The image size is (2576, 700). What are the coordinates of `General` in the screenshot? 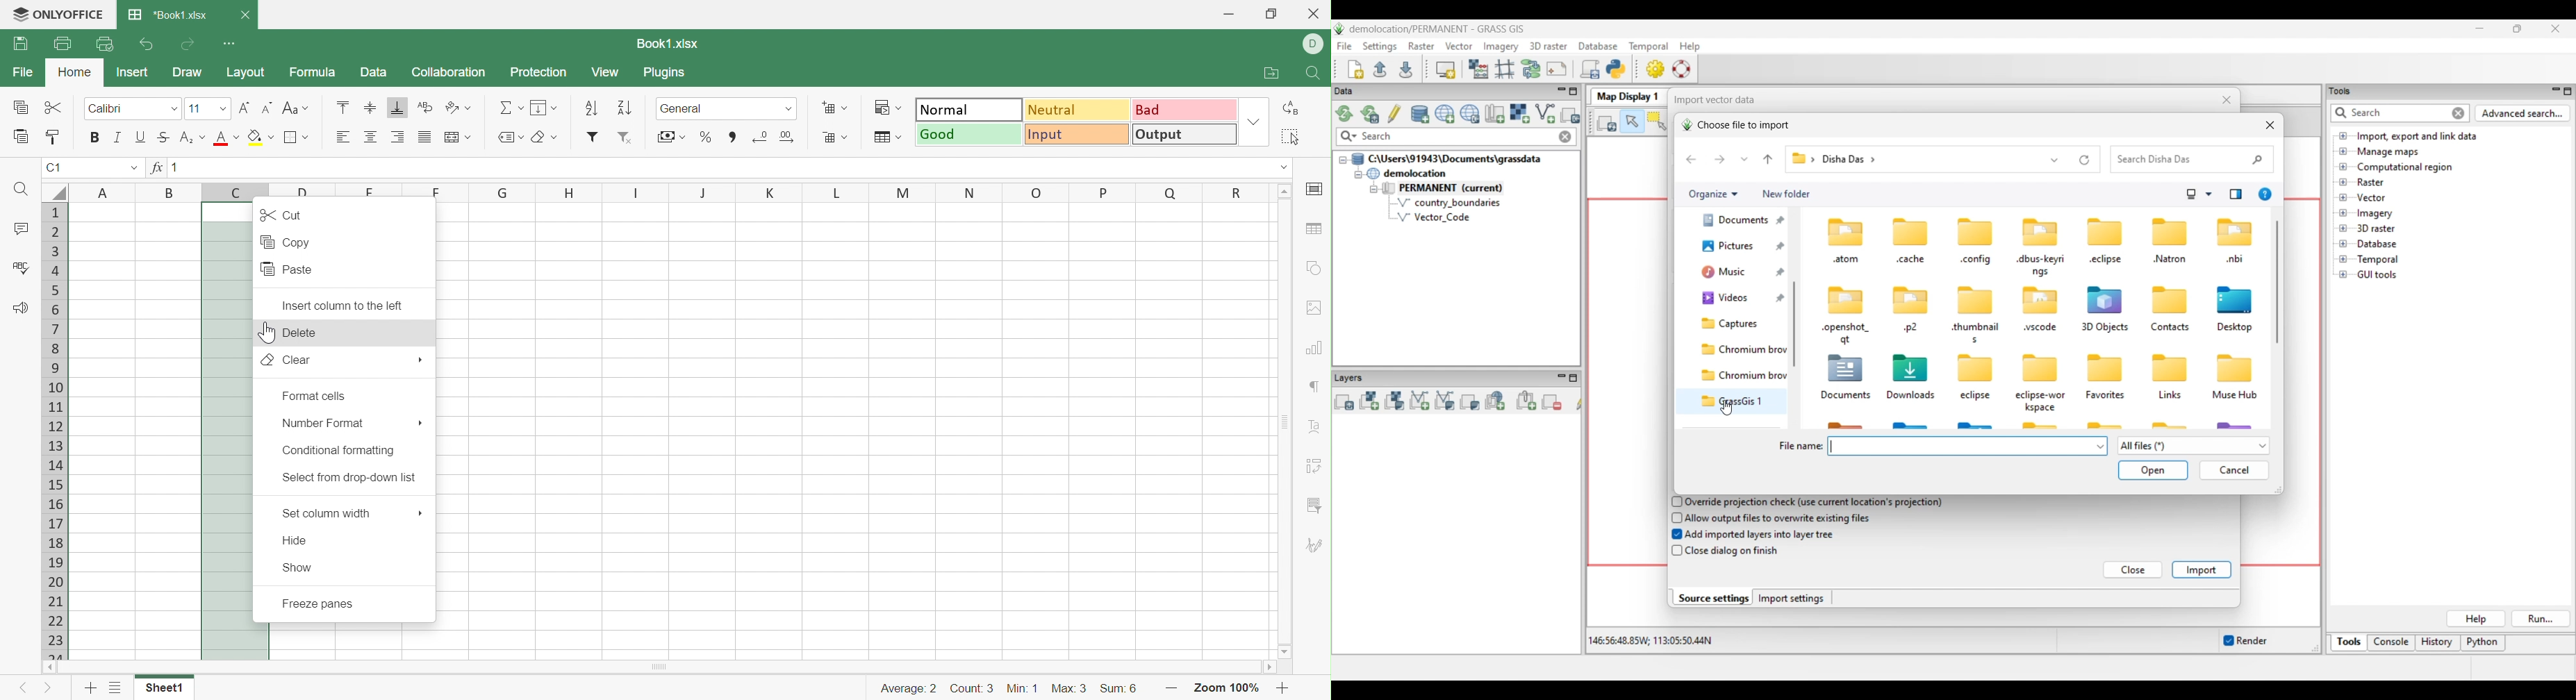 It's located at (688, 110).